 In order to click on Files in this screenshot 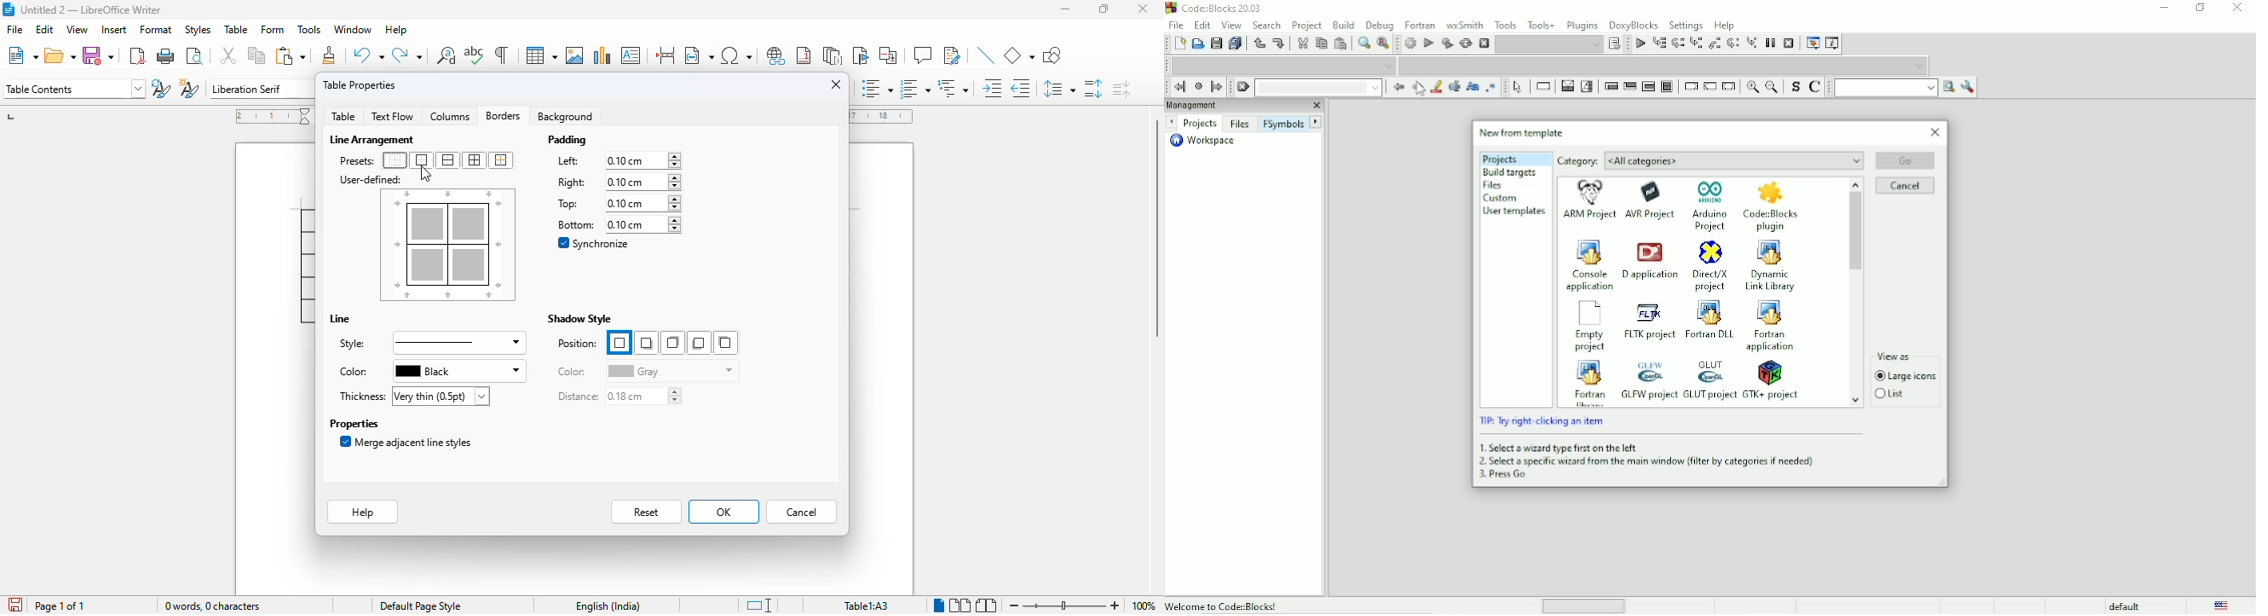, I will do `click(1239, 124)`.